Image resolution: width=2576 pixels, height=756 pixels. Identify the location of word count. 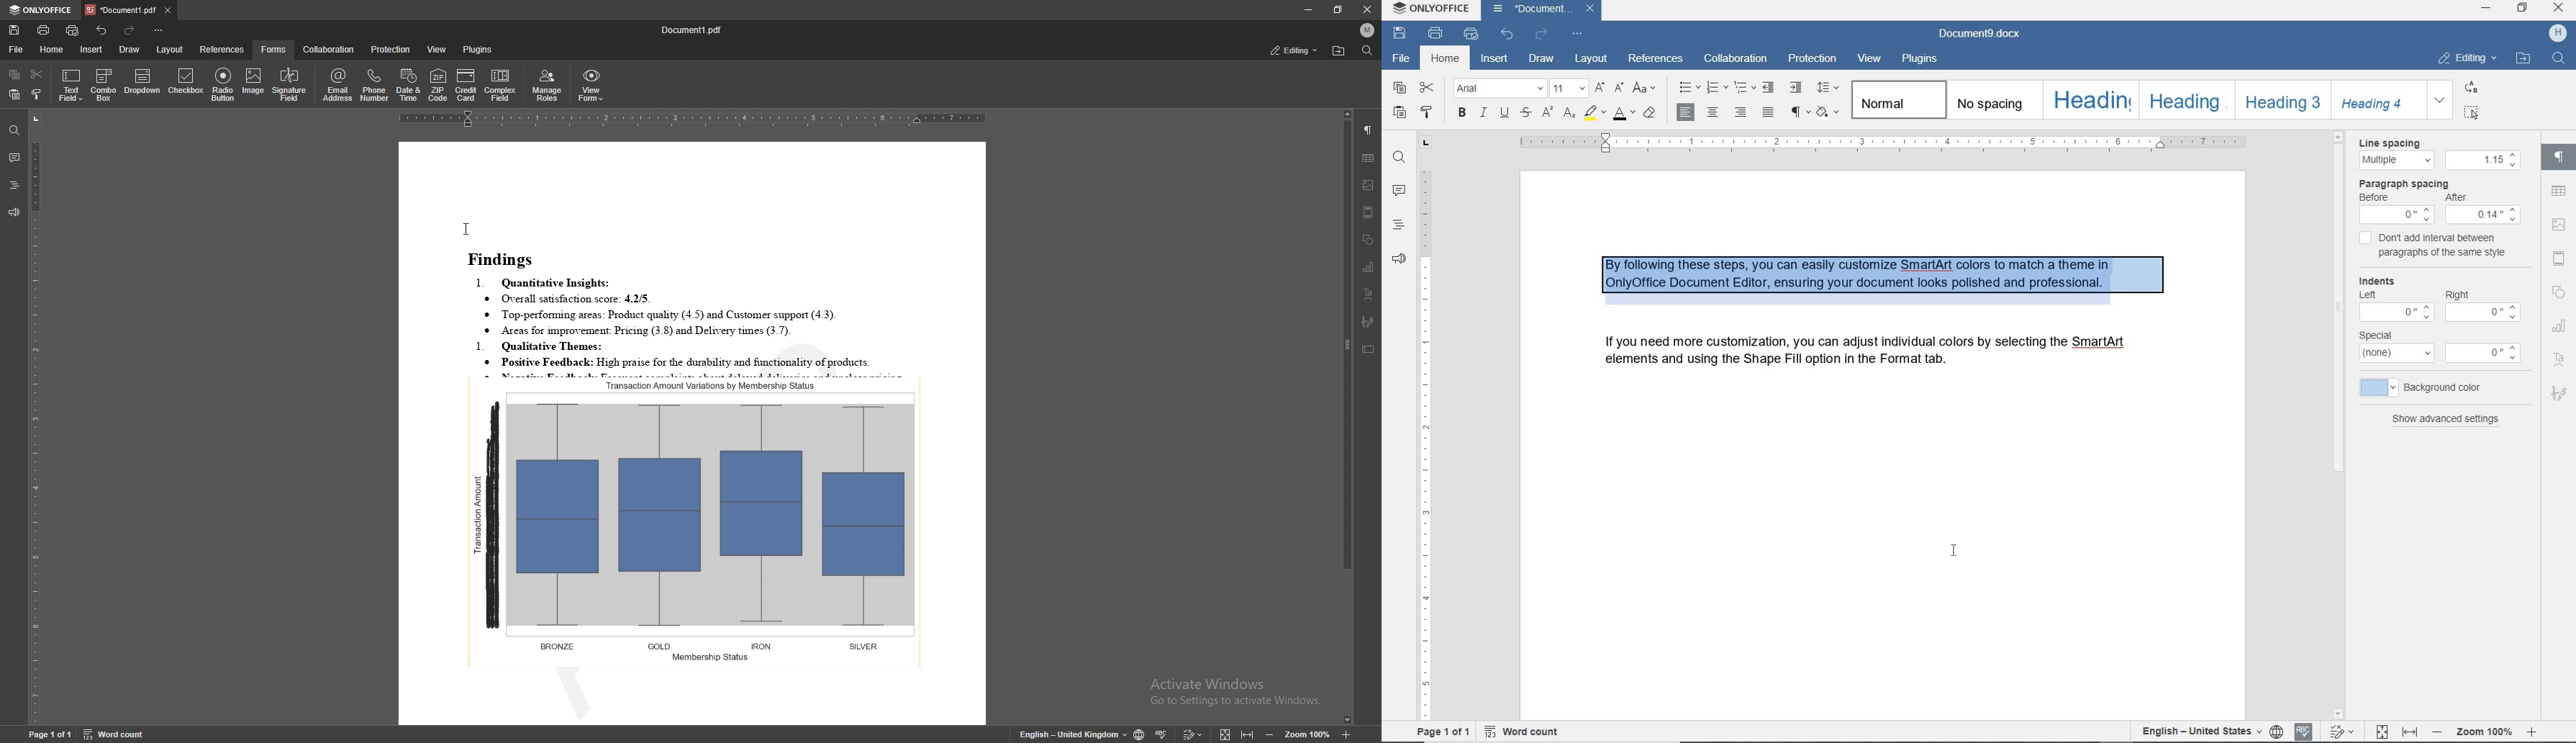
(1525, 731).